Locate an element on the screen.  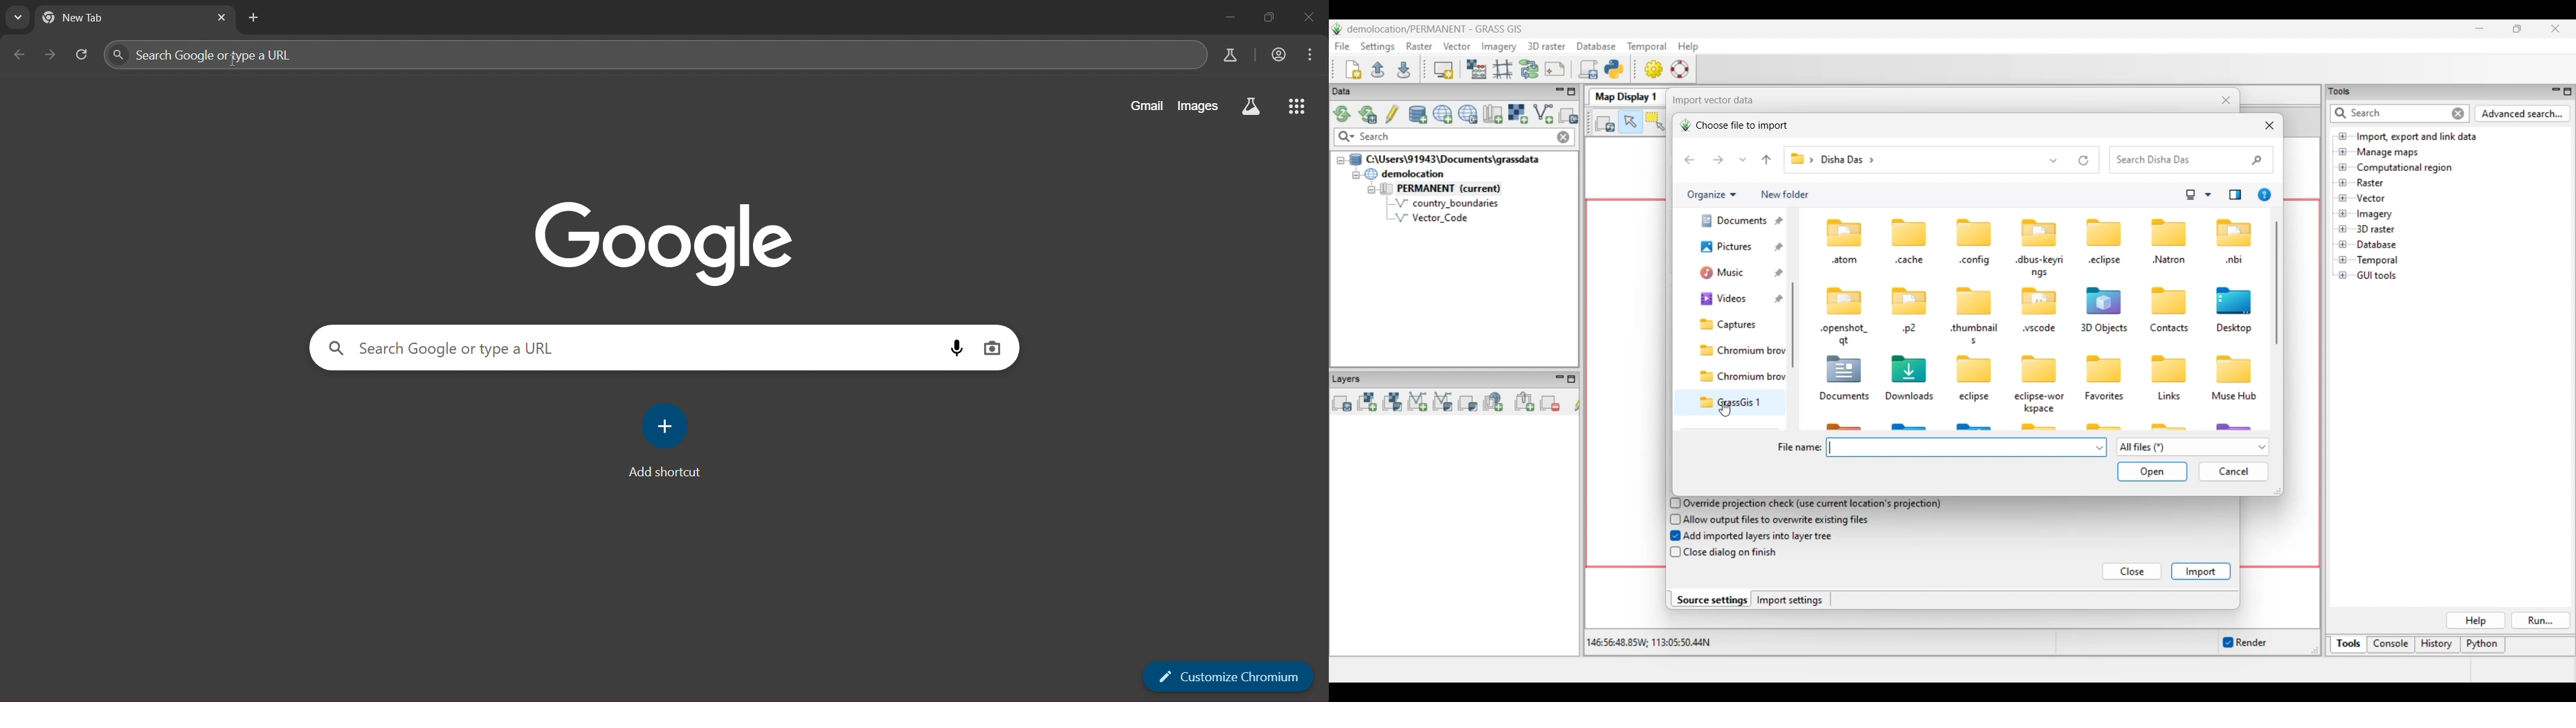
menu is located at coordinates (1313, 55).